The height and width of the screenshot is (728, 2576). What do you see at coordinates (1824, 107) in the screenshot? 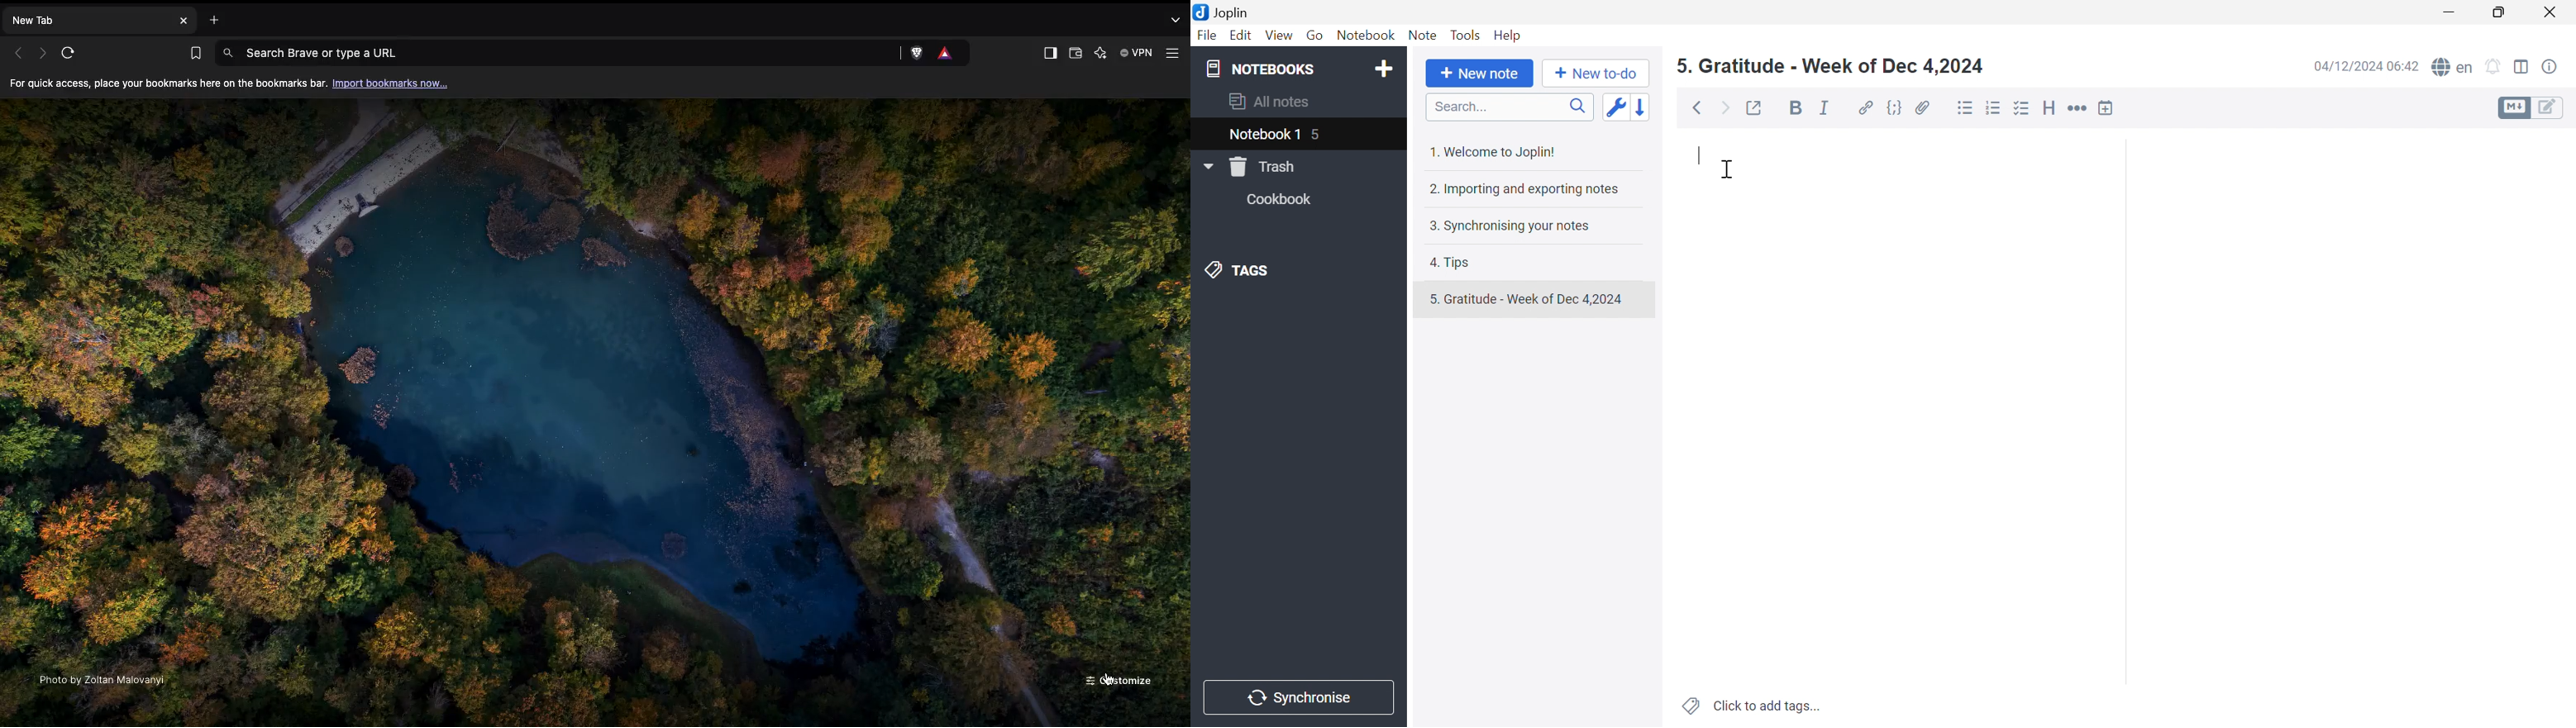
I see `Italic` at bounding box center [1824, 107].